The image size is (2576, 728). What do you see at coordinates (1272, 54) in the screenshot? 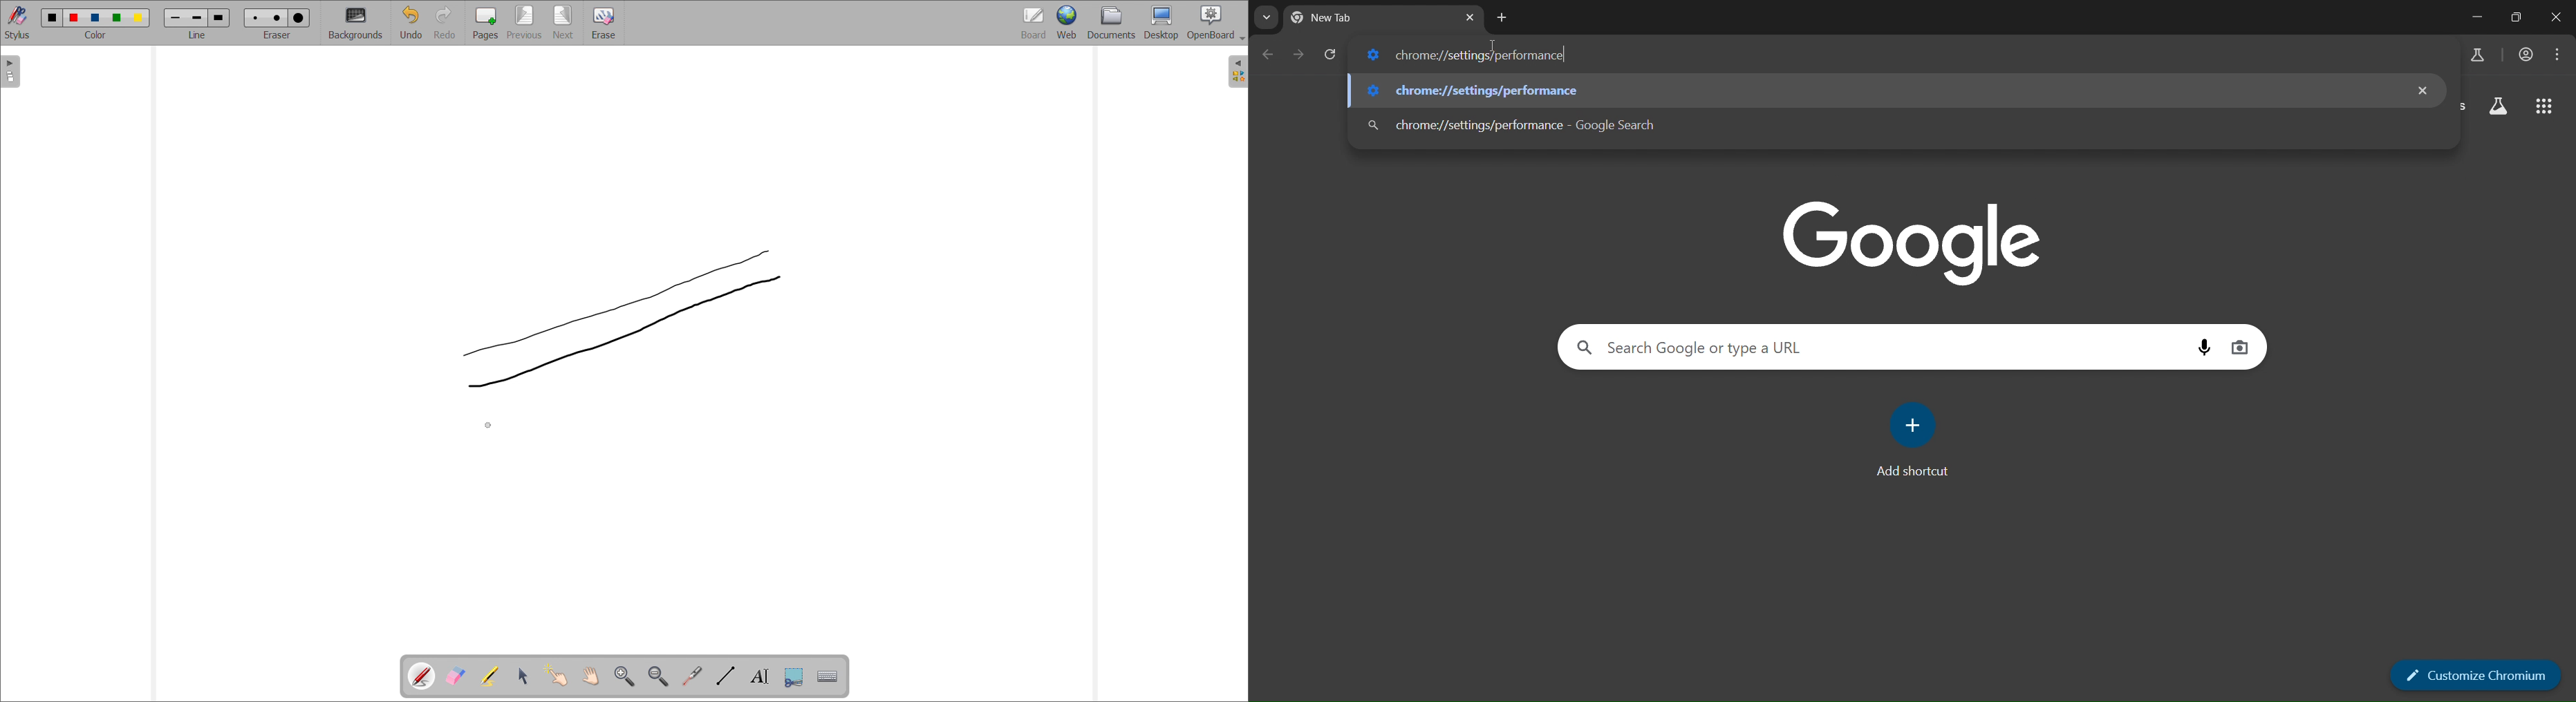
I see `go back one page` at bounding box center [1272, 54].